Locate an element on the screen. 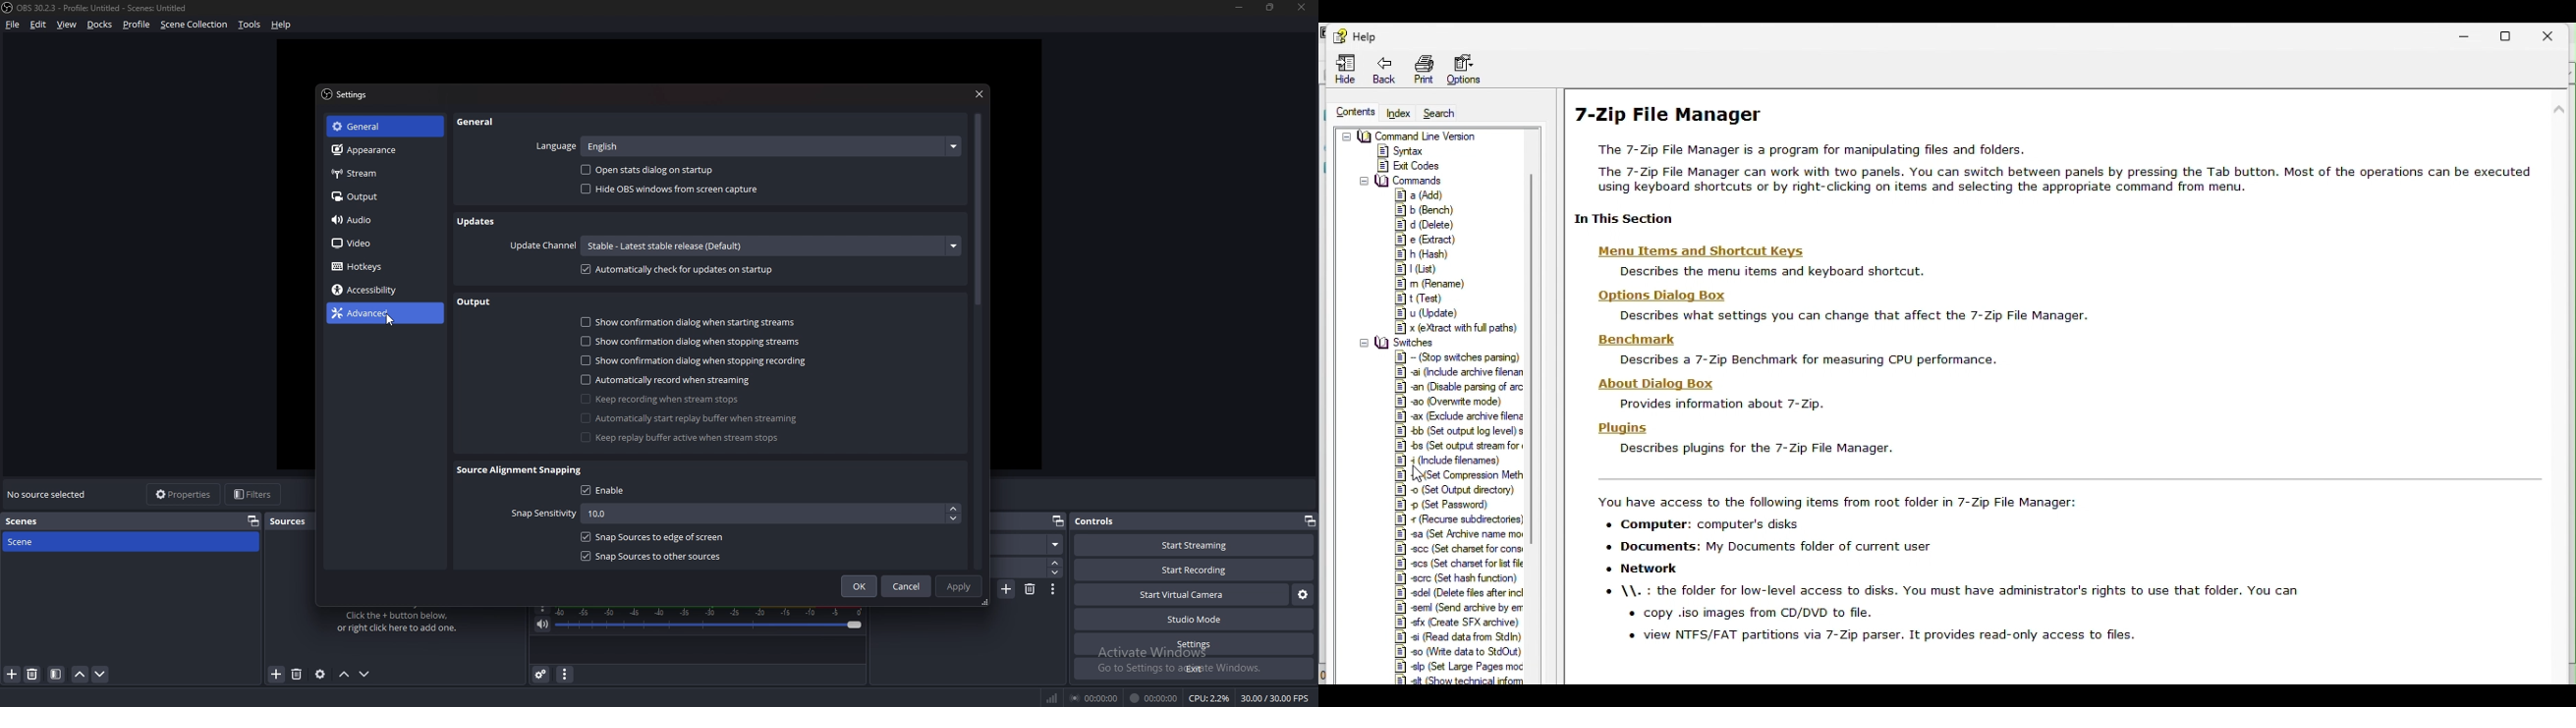 The image size is (2576, 728). move sources down is located at coordinates (365, 674).